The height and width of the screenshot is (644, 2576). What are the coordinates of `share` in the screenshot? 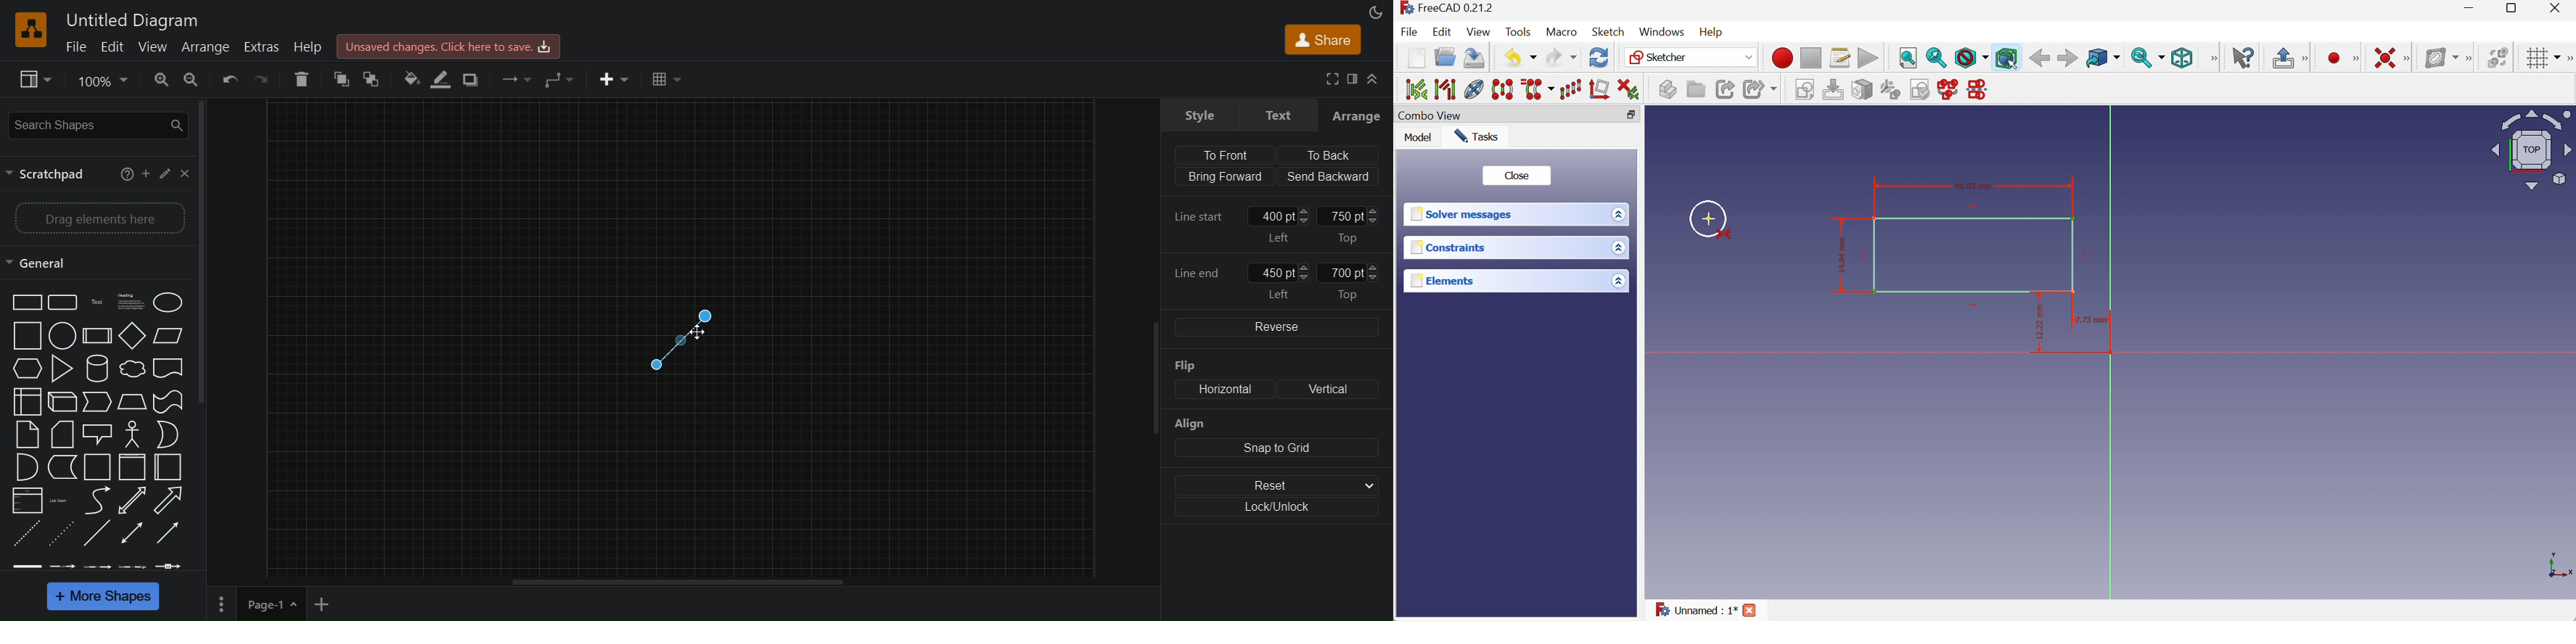 It's located at (1324, 42).